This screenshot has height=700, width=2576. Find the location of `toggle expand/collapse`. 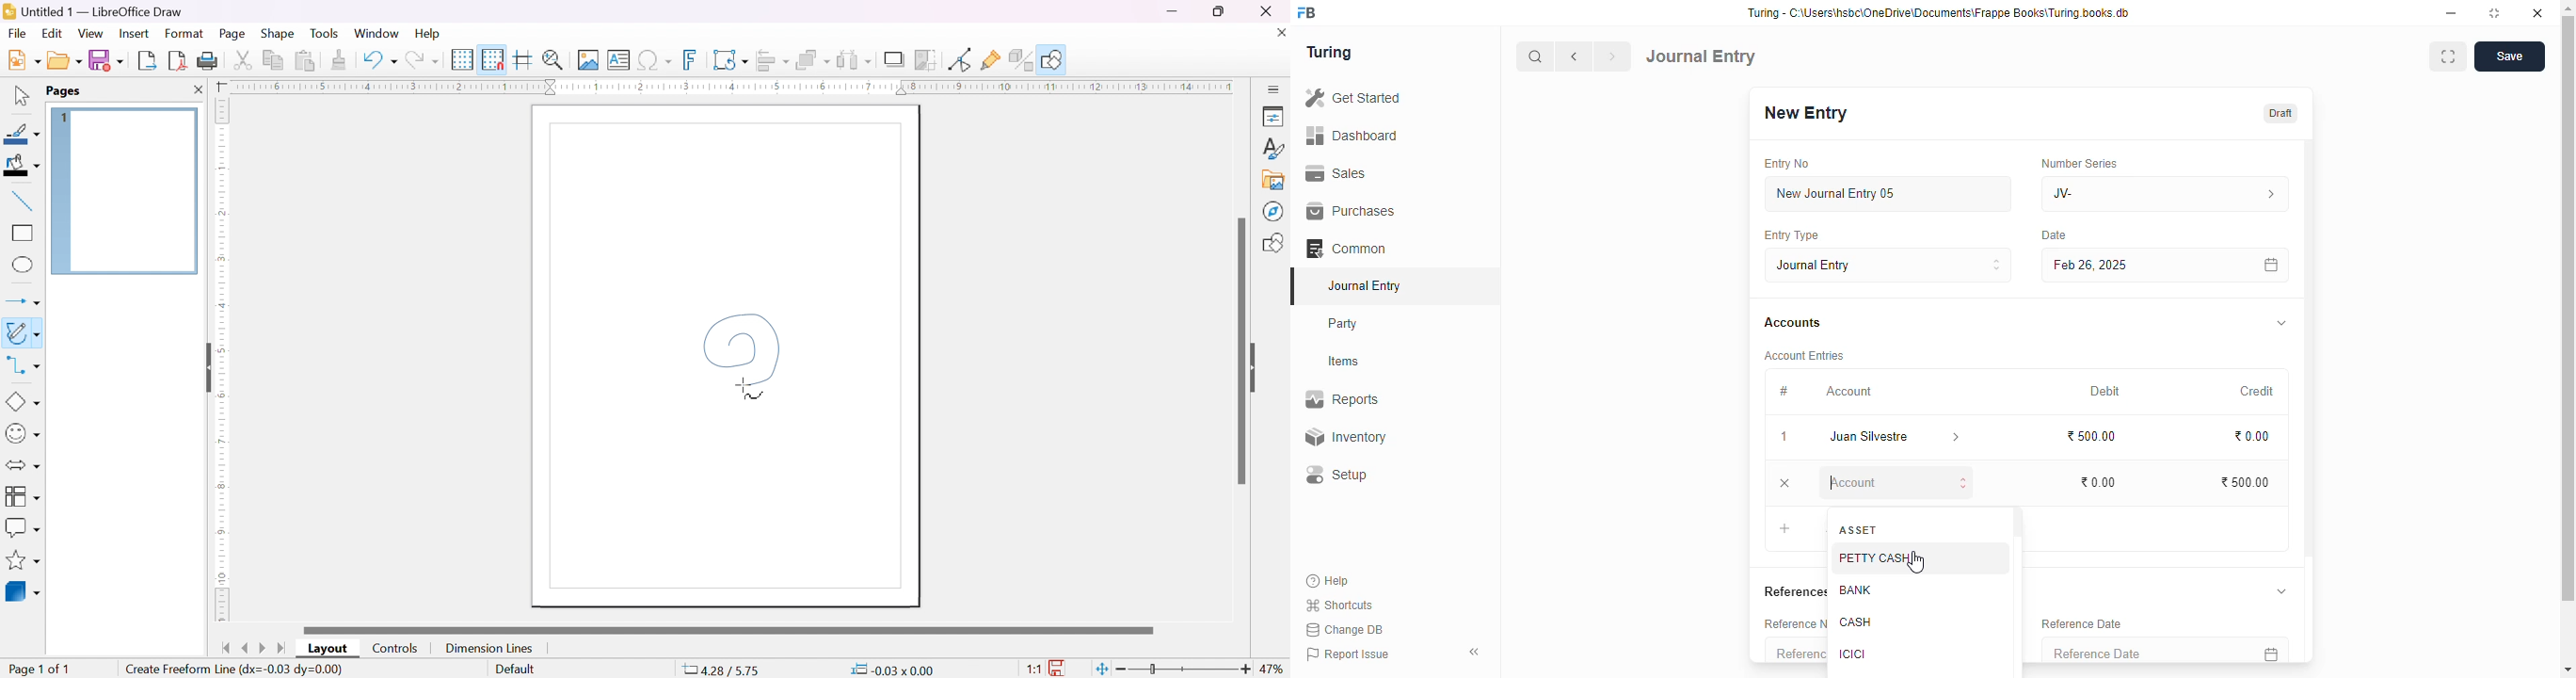

toggle expand/collapse is located at coordinates (2280, 324).